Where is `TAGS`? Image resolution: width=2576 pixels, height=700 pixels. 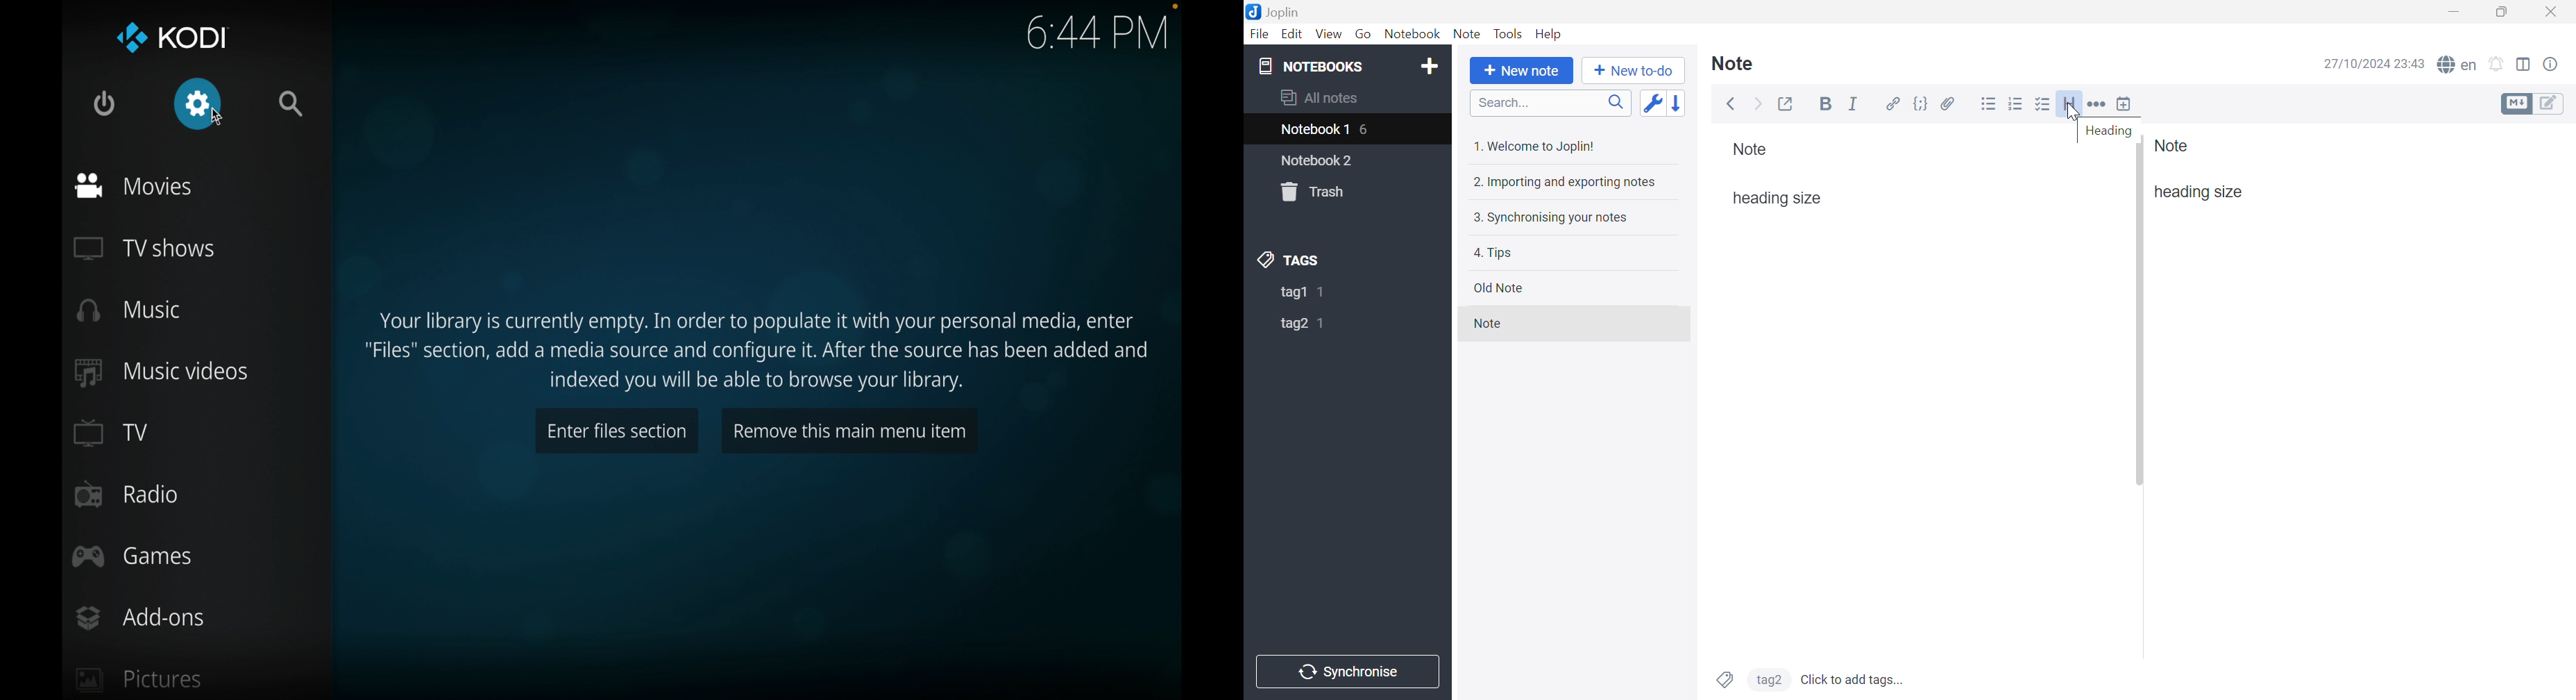 TAGS is located at coordinates (1289, 260).